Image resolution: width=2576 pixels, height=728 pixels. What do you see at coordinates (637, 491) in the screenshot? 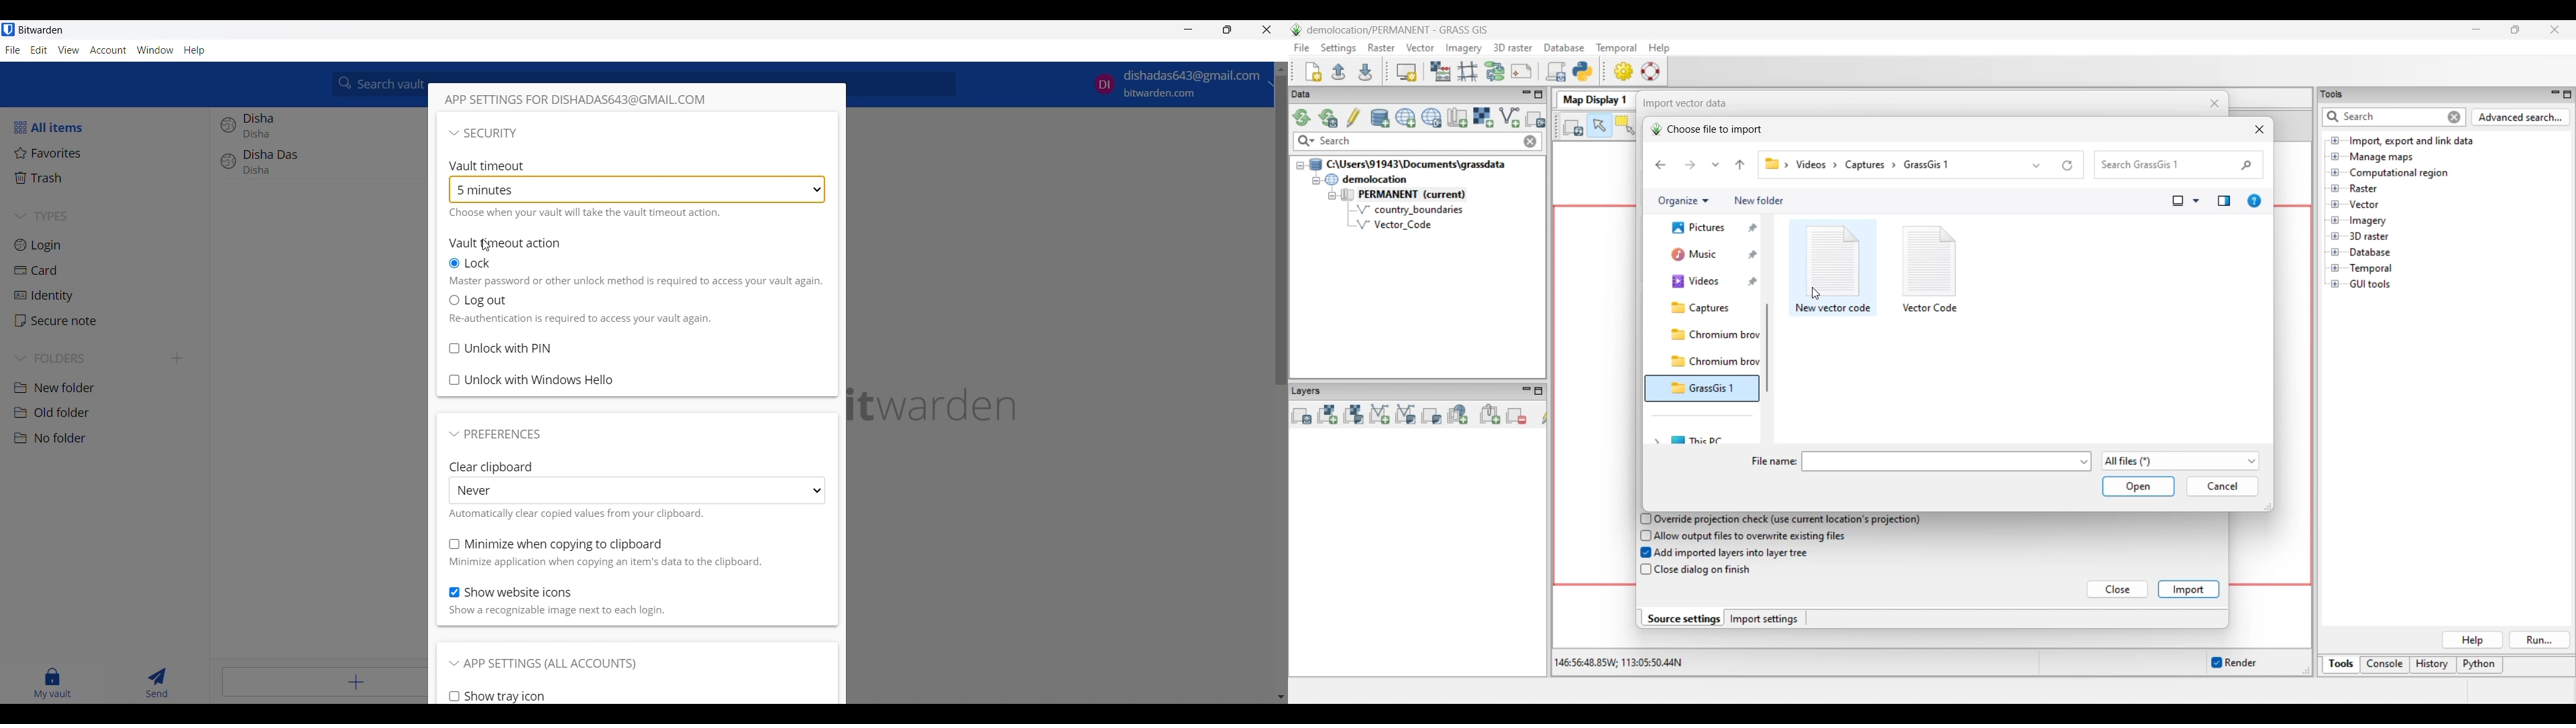
I see `Clear clipboard list` at bounding box center [637, 491].